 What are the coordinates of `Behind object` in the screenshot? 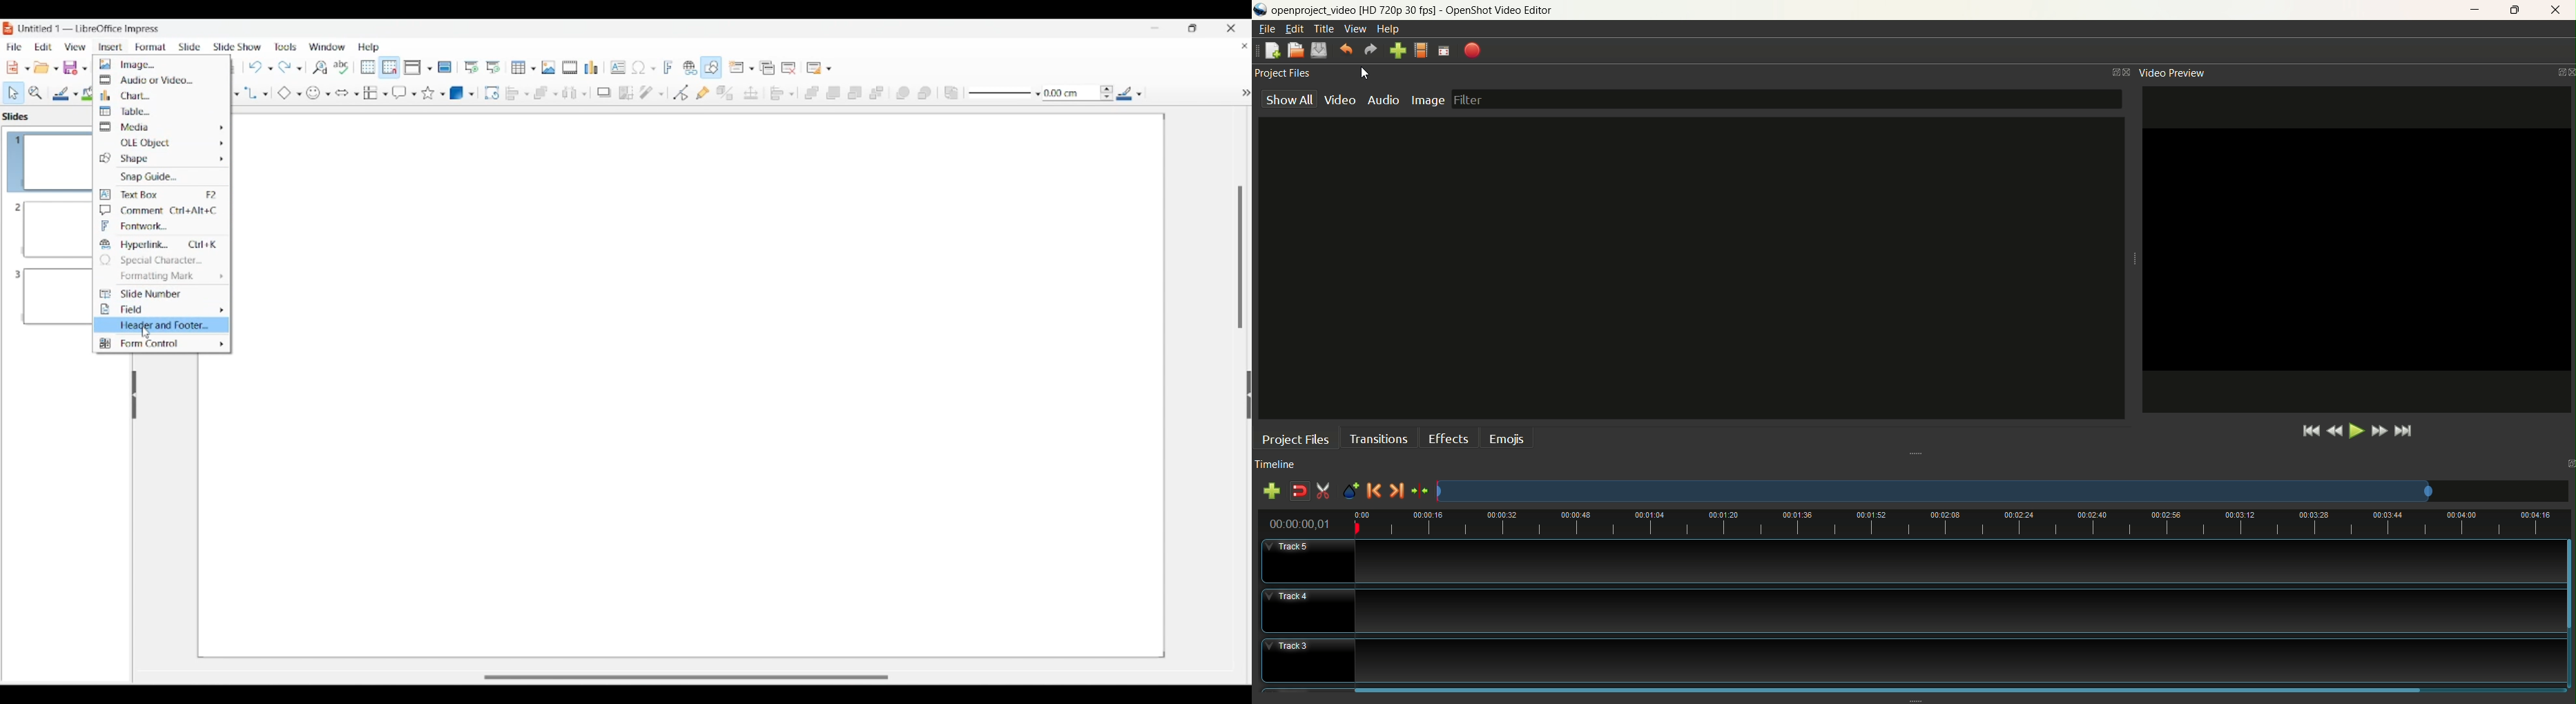 It's located at (925, 93).